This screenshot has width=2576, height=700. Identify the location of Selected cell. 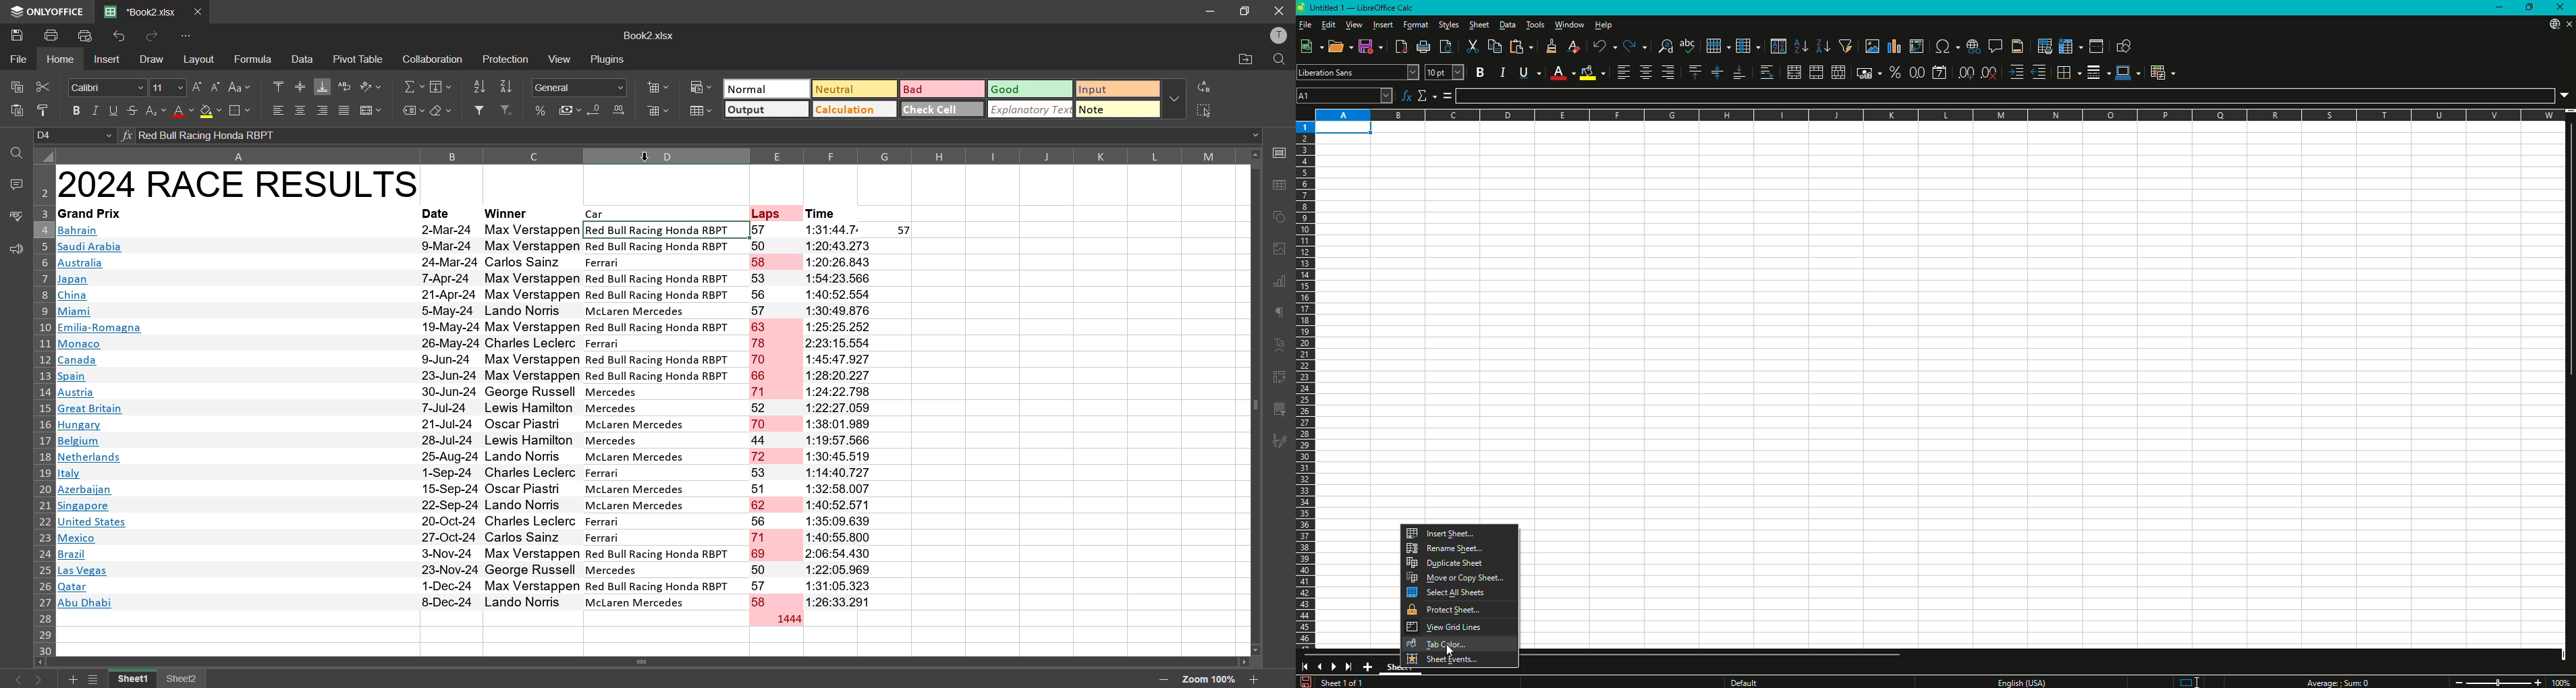
(1344, 128).